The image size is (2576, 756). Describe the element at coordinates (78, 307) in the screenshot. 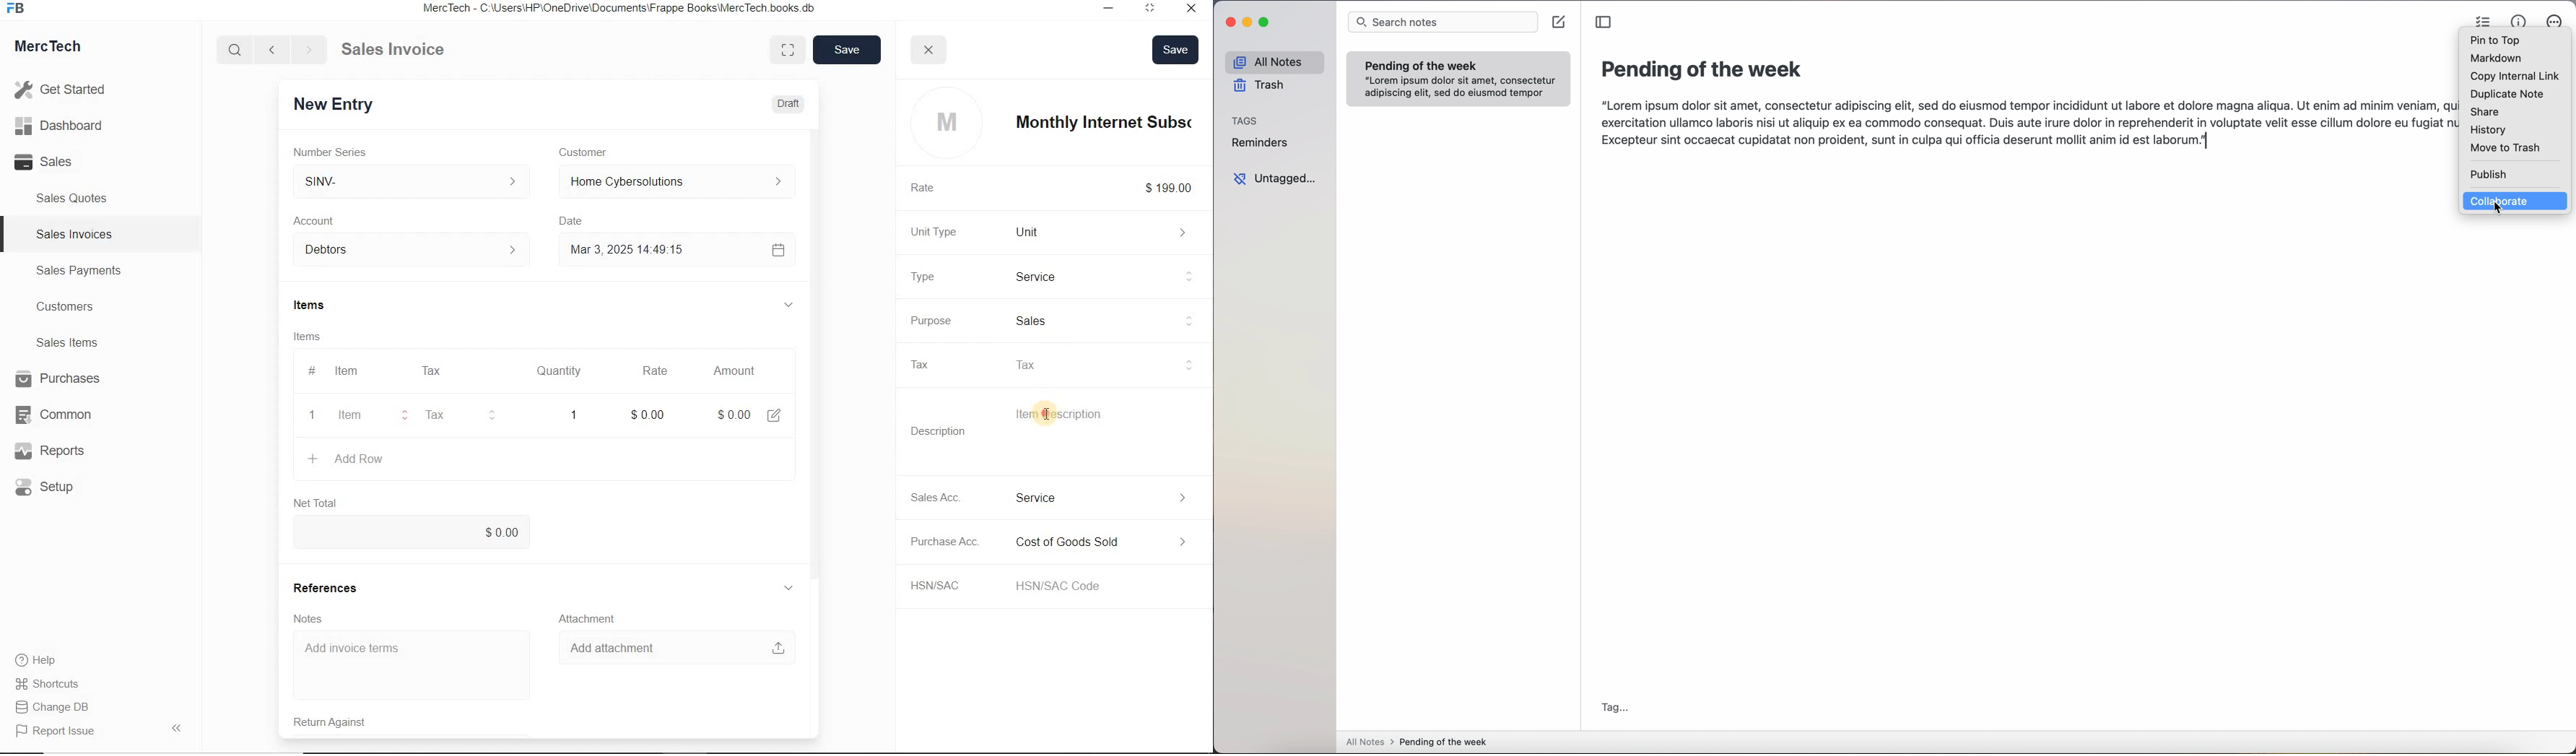

I see `Customers` at that location.